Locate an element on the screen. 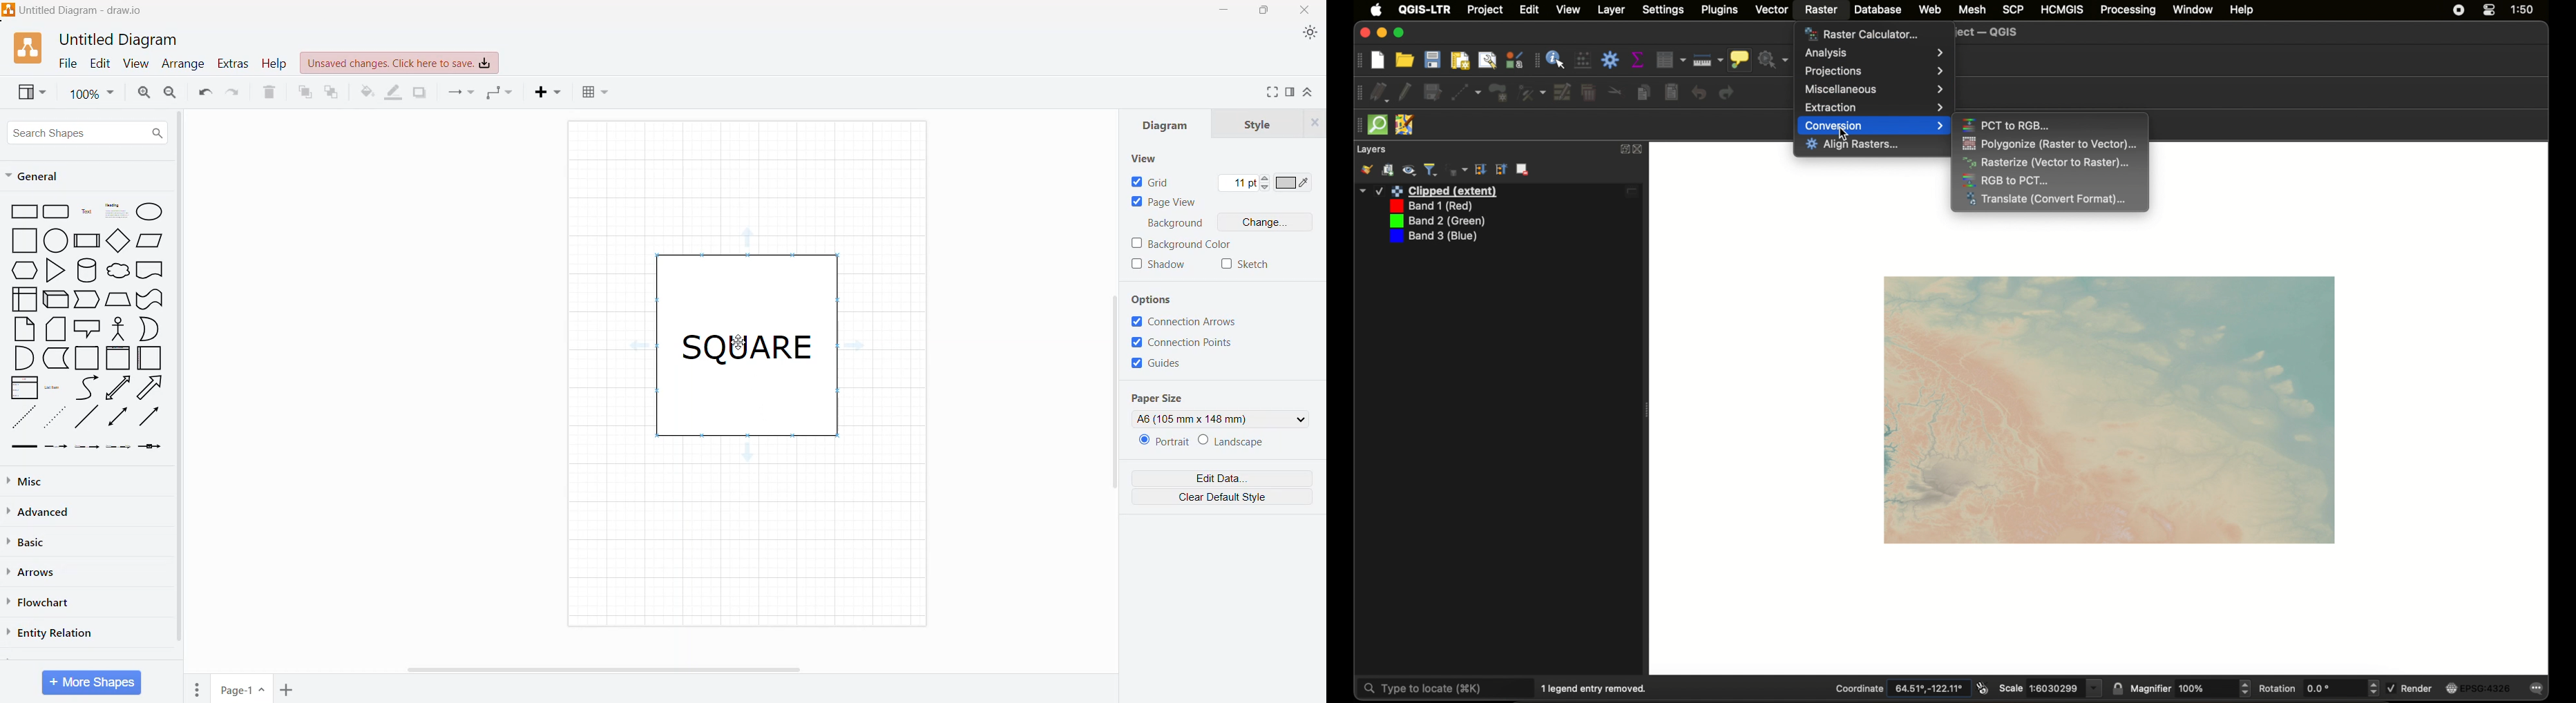 The width and height of the screenshot is (2576, 728). Stacked Papers  is located at coordinates (55, 329).